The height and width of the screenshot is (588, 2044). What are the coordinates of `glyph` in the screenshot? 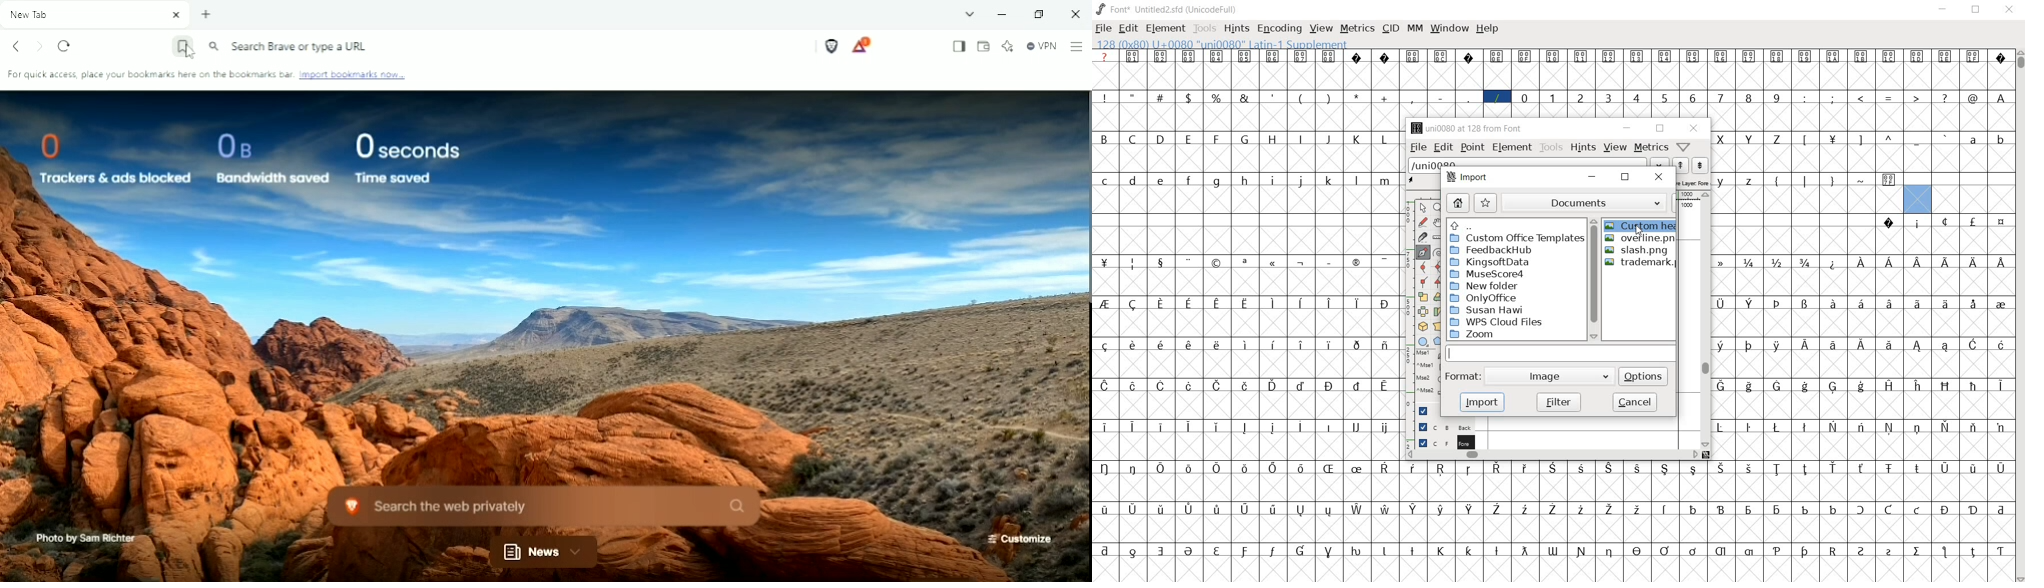 It's located at (1890, 304).